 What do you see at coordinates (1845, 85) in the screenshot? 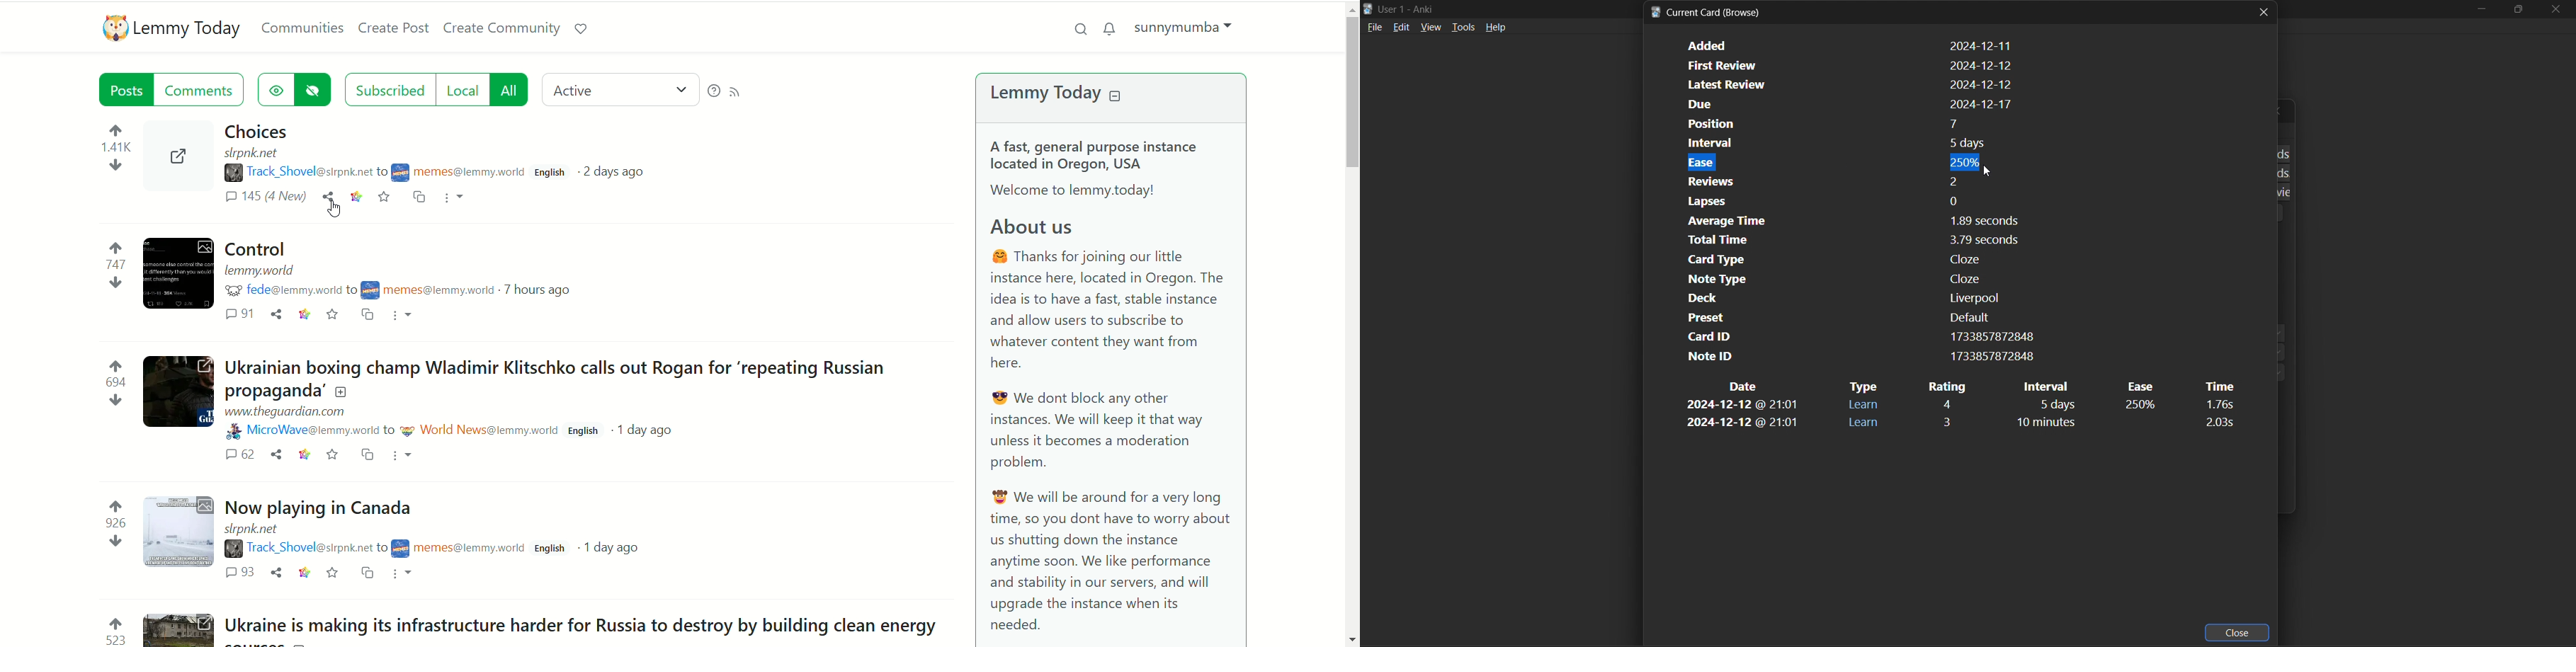
I see `card latest review date` at bounding box center [1845, 85].